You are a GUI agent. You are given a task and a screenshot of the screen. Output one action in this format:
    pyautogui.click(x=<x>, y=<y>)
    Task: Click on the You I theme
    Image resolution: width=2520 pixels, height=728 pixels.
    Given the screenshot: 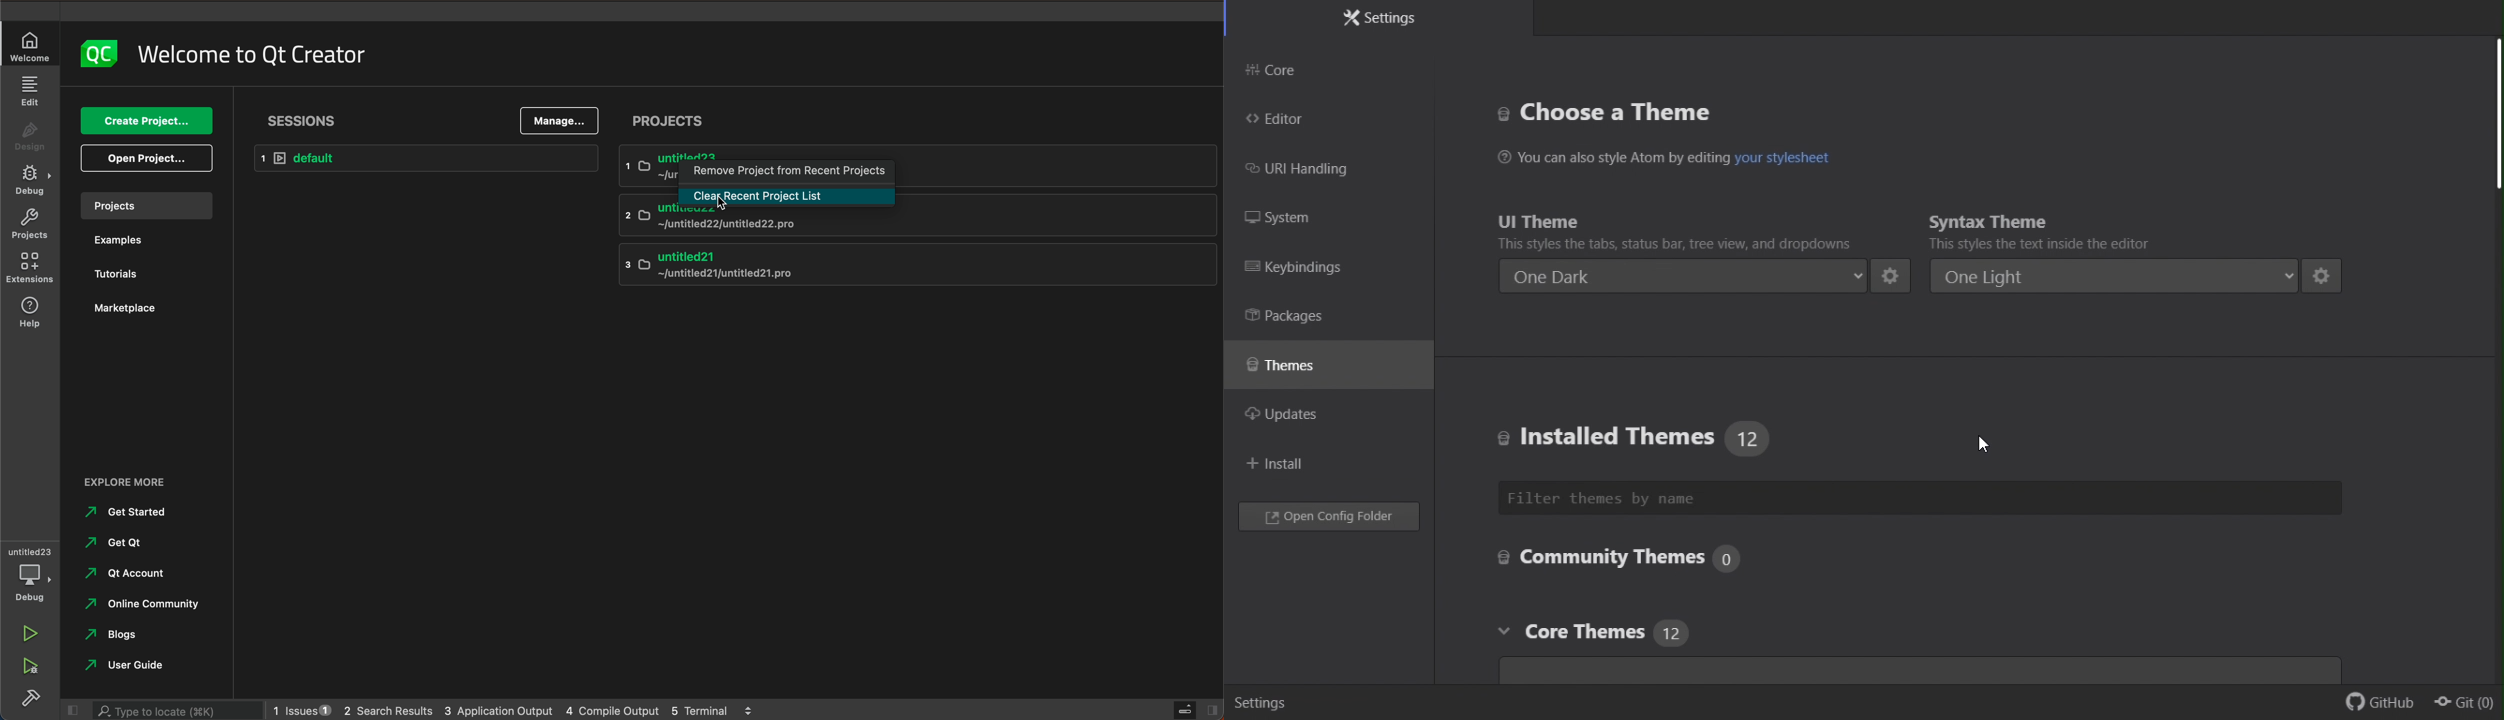 What is the action you would take?
    pyautogui.click(x=1662, y=230)
    